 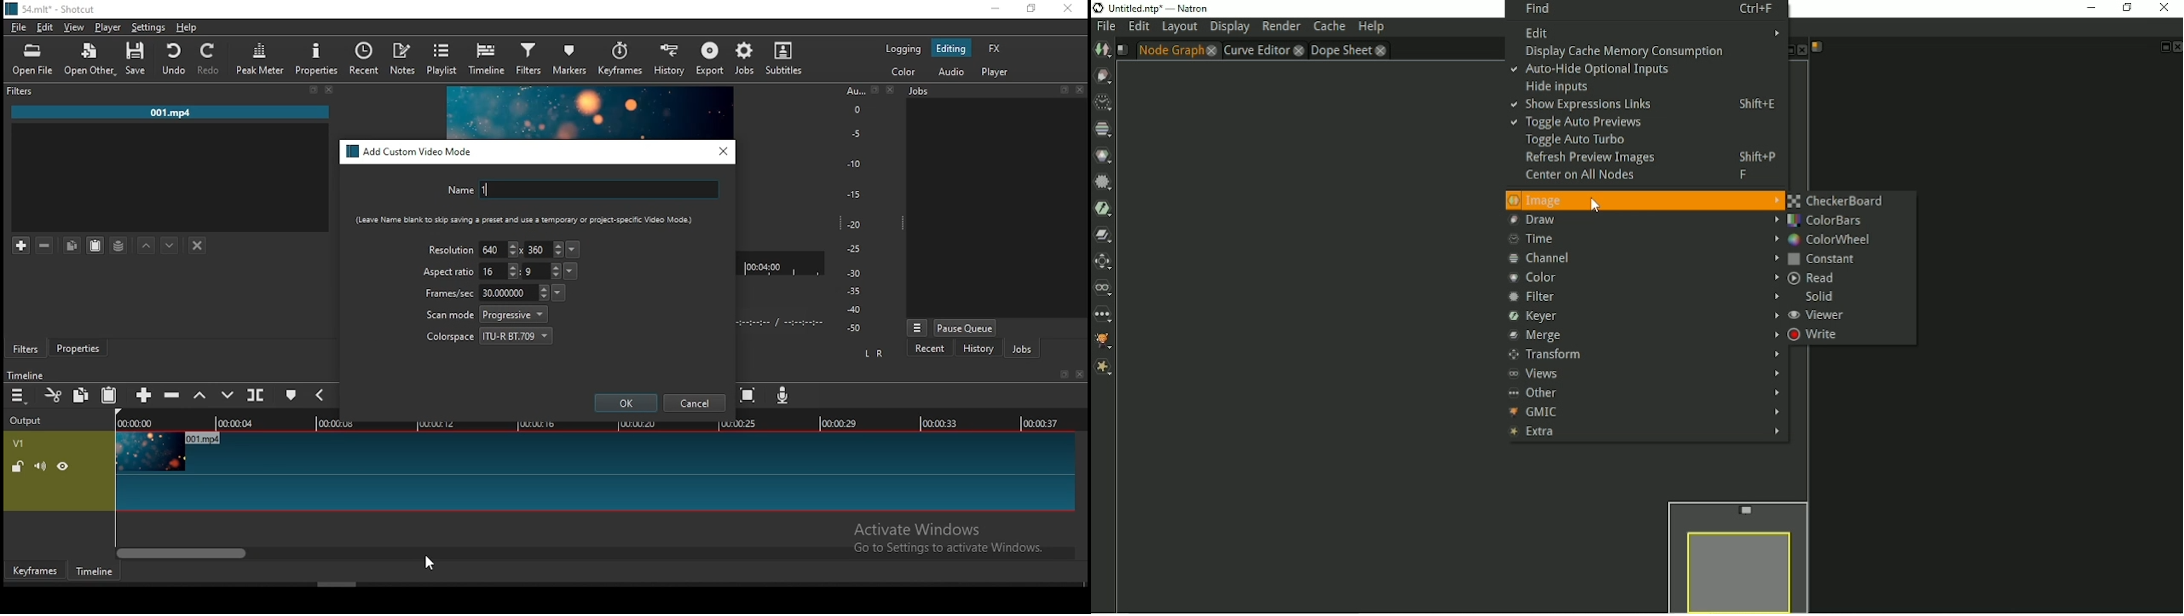 I want to click on name, so click(x=583, y=189).